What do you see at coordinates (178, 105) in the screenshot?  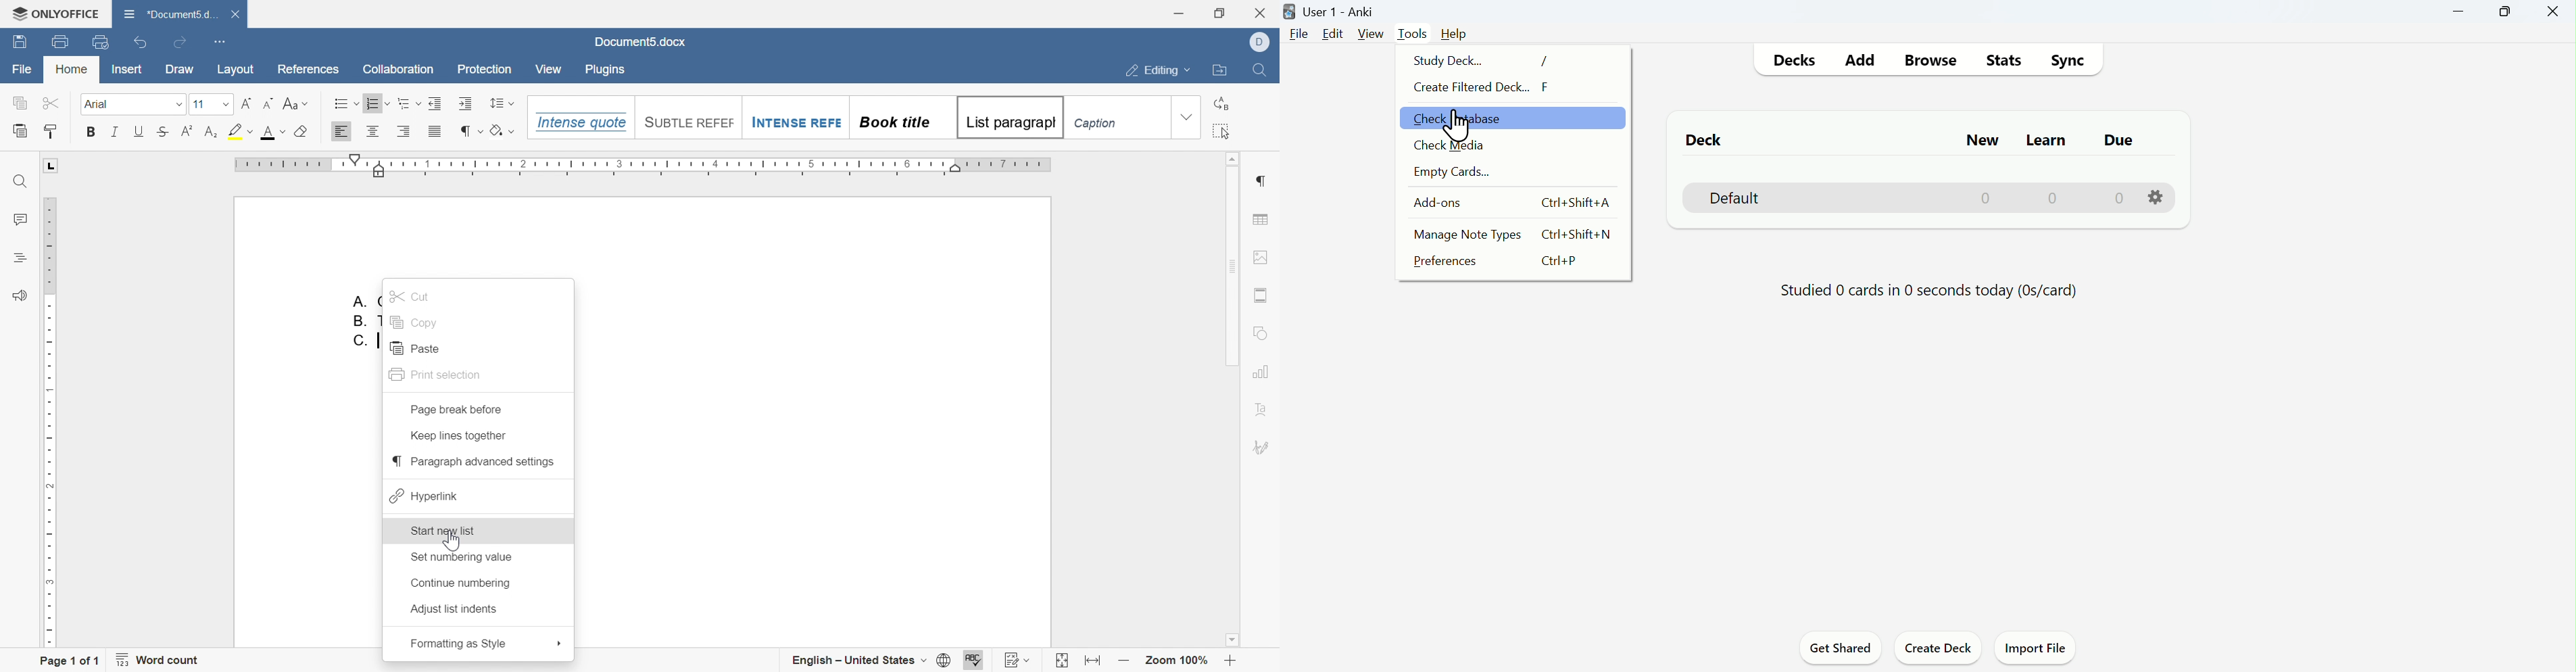 I see `drop down` at bounding box center [178, 105].